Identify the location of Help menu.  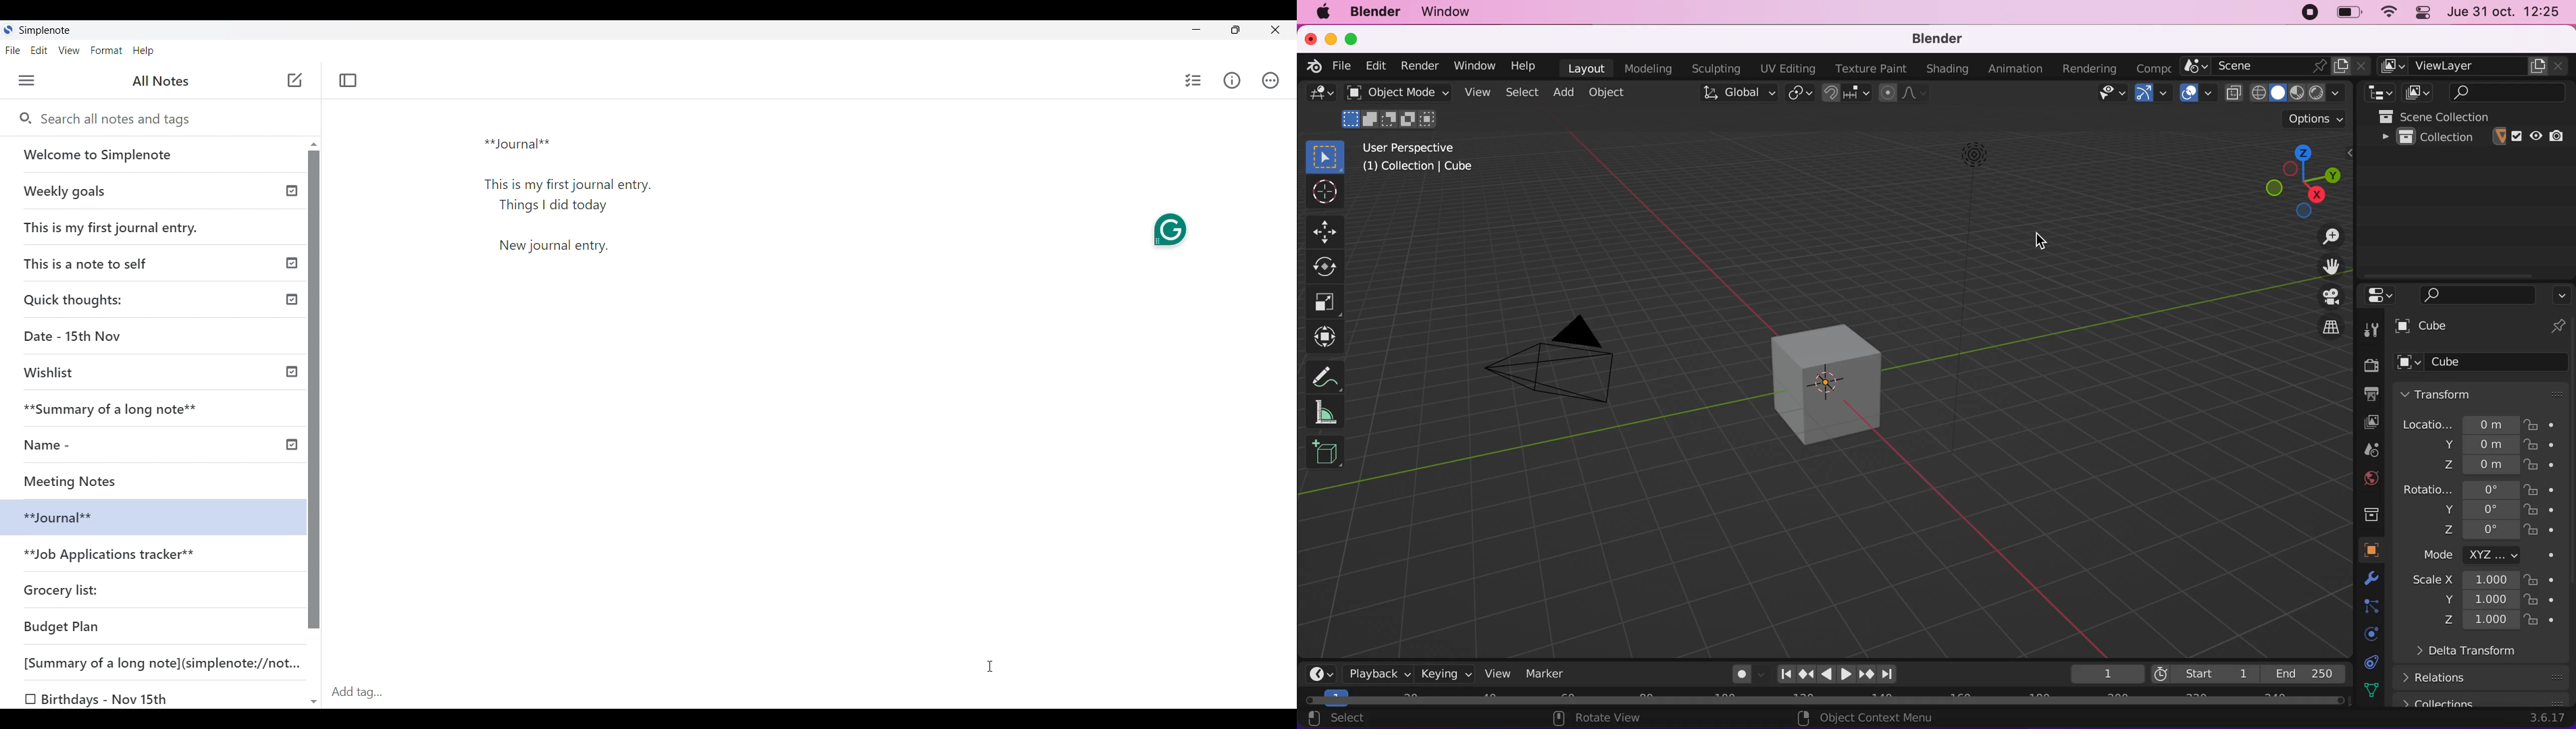
(144, 51).